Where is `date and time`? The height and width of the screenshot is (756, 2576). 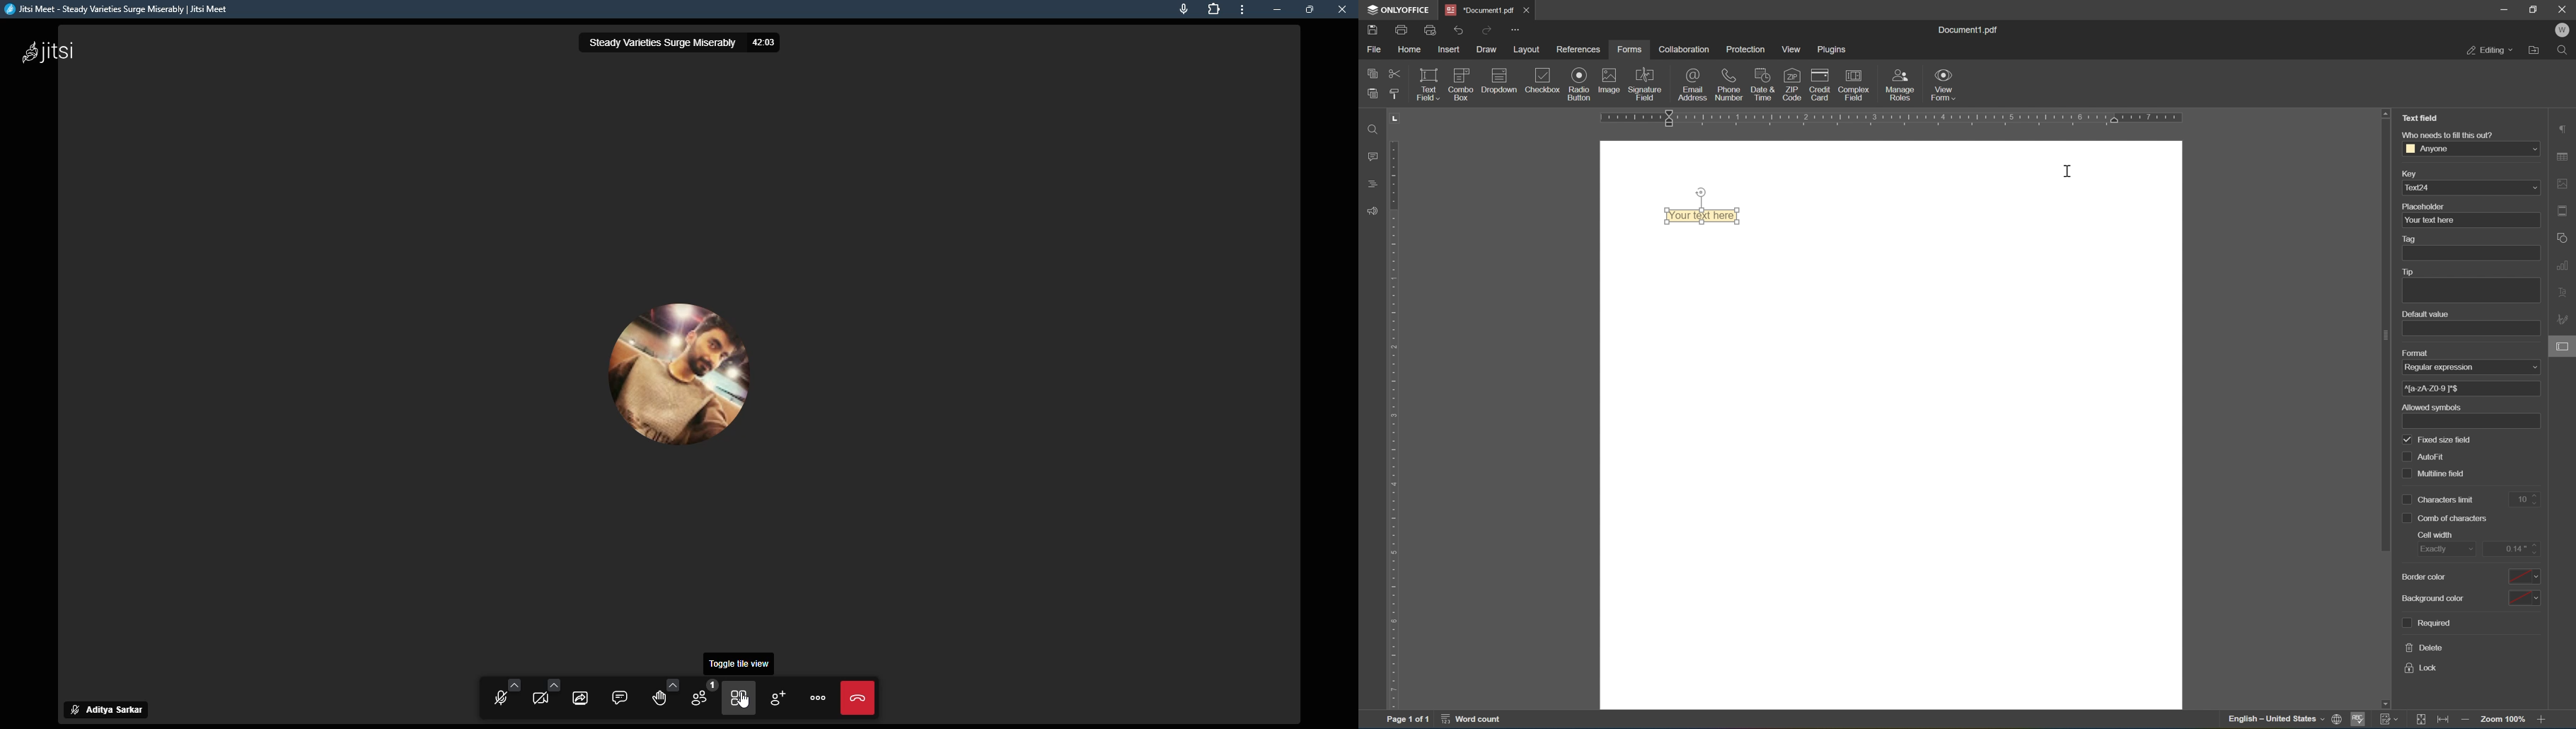
date and time is located at coordinates (1762, 84).